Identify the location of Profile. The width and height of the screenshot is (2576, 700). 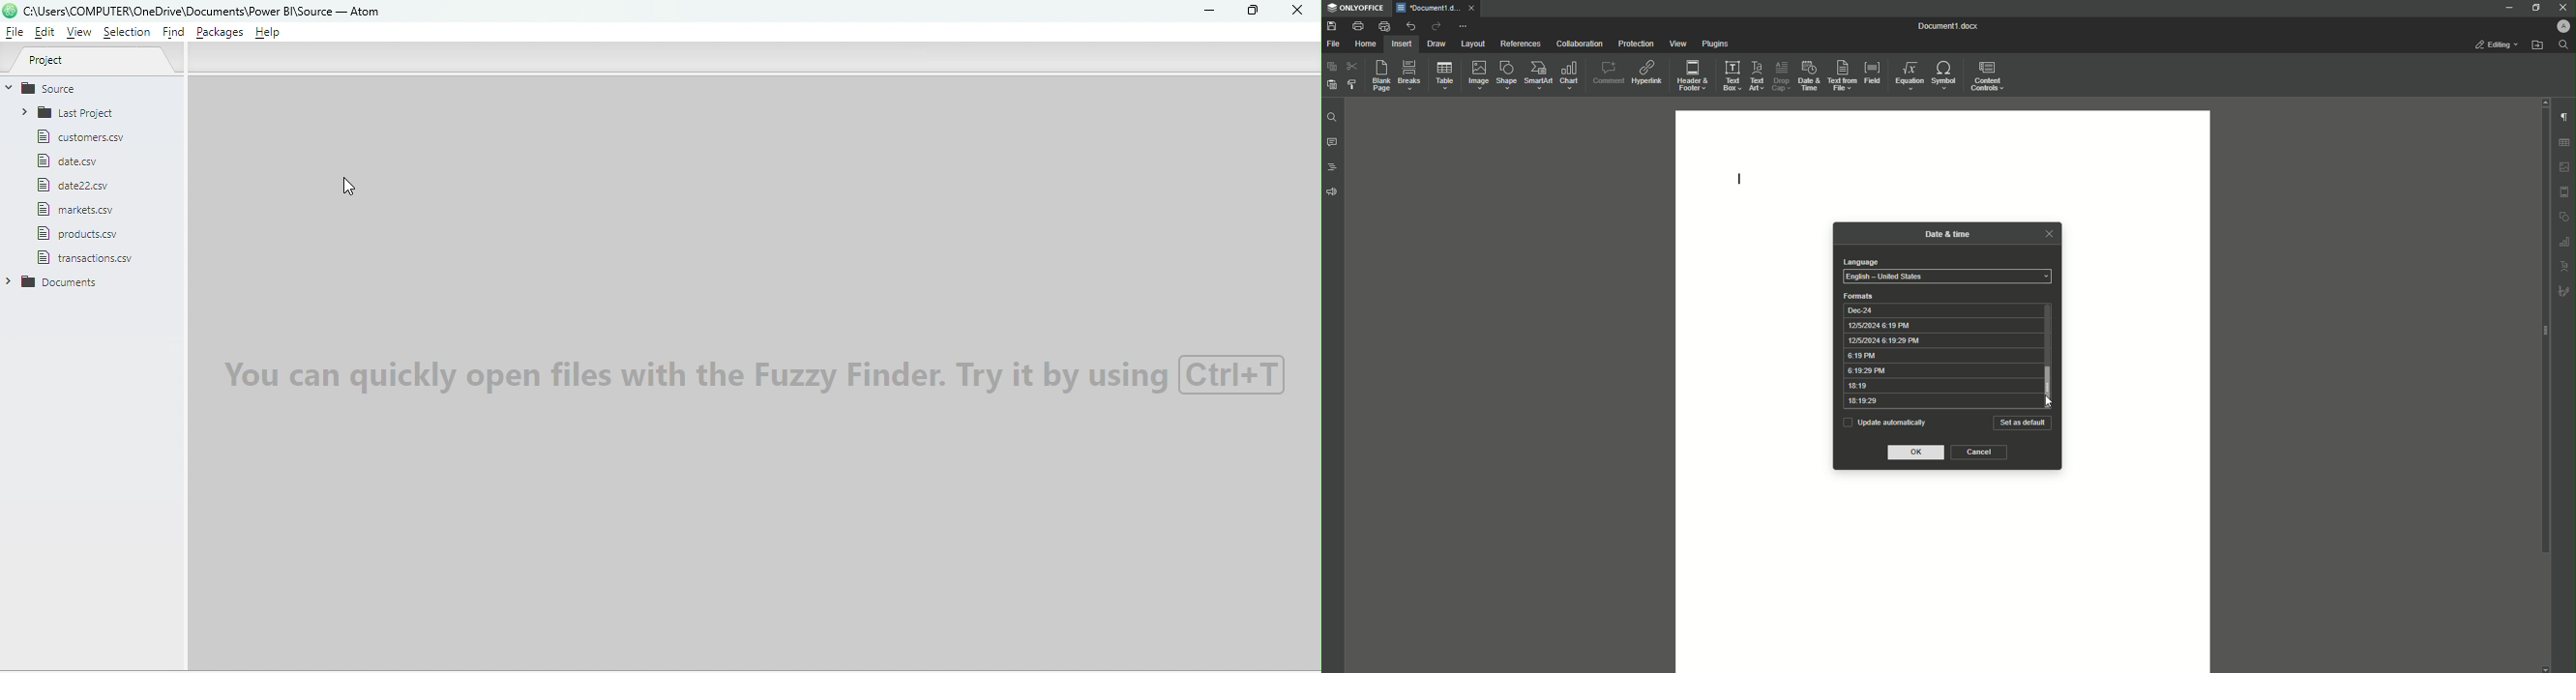
(2562, 26).